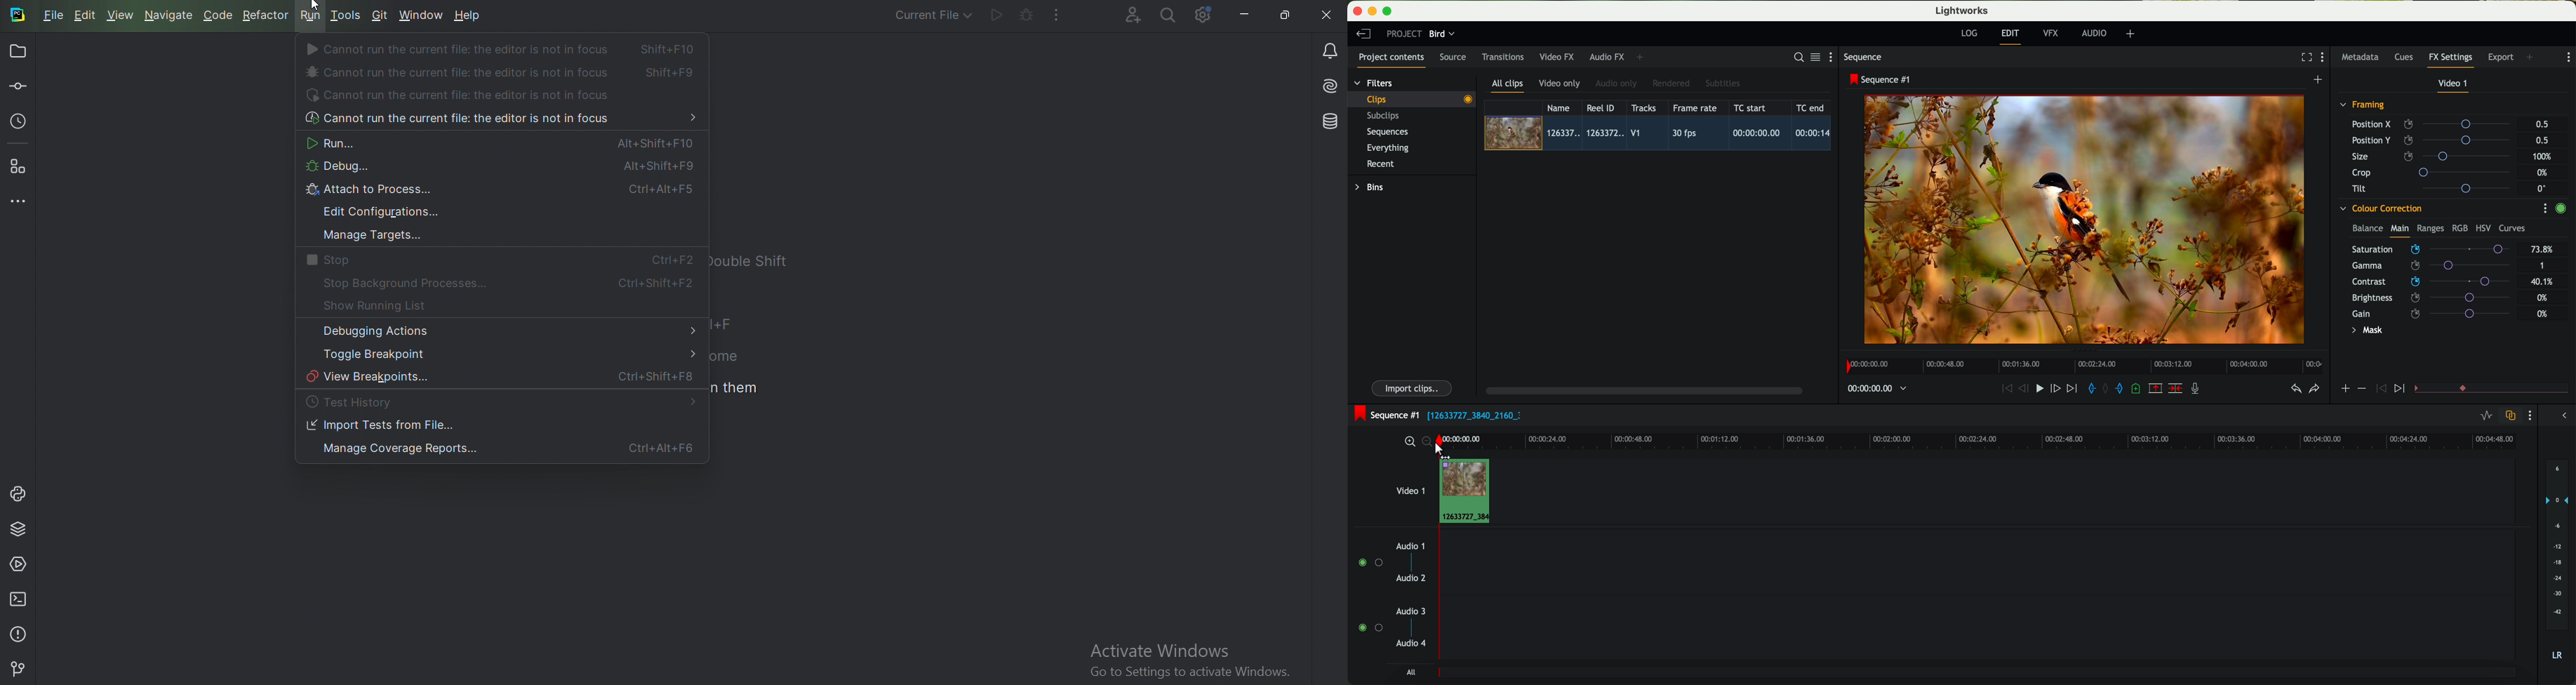 The image size is (2576, 700). I want to click on remove the marked section, so click(2157, 388).